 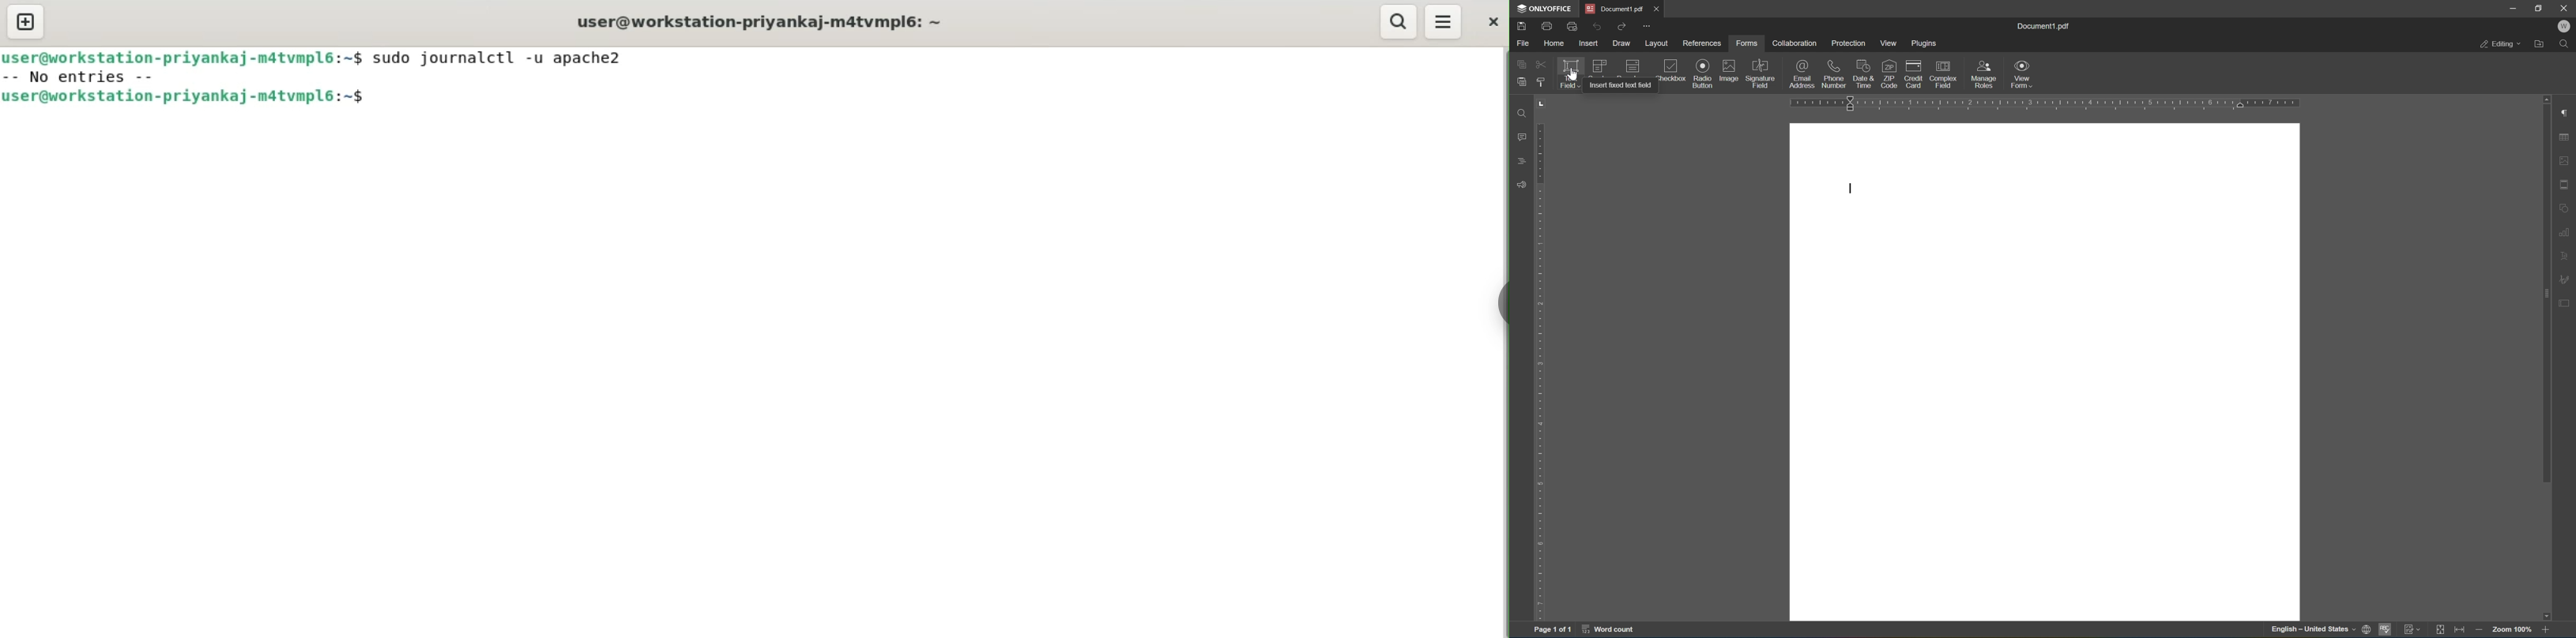 I want to click on view form, so click(x=2021, y=73).